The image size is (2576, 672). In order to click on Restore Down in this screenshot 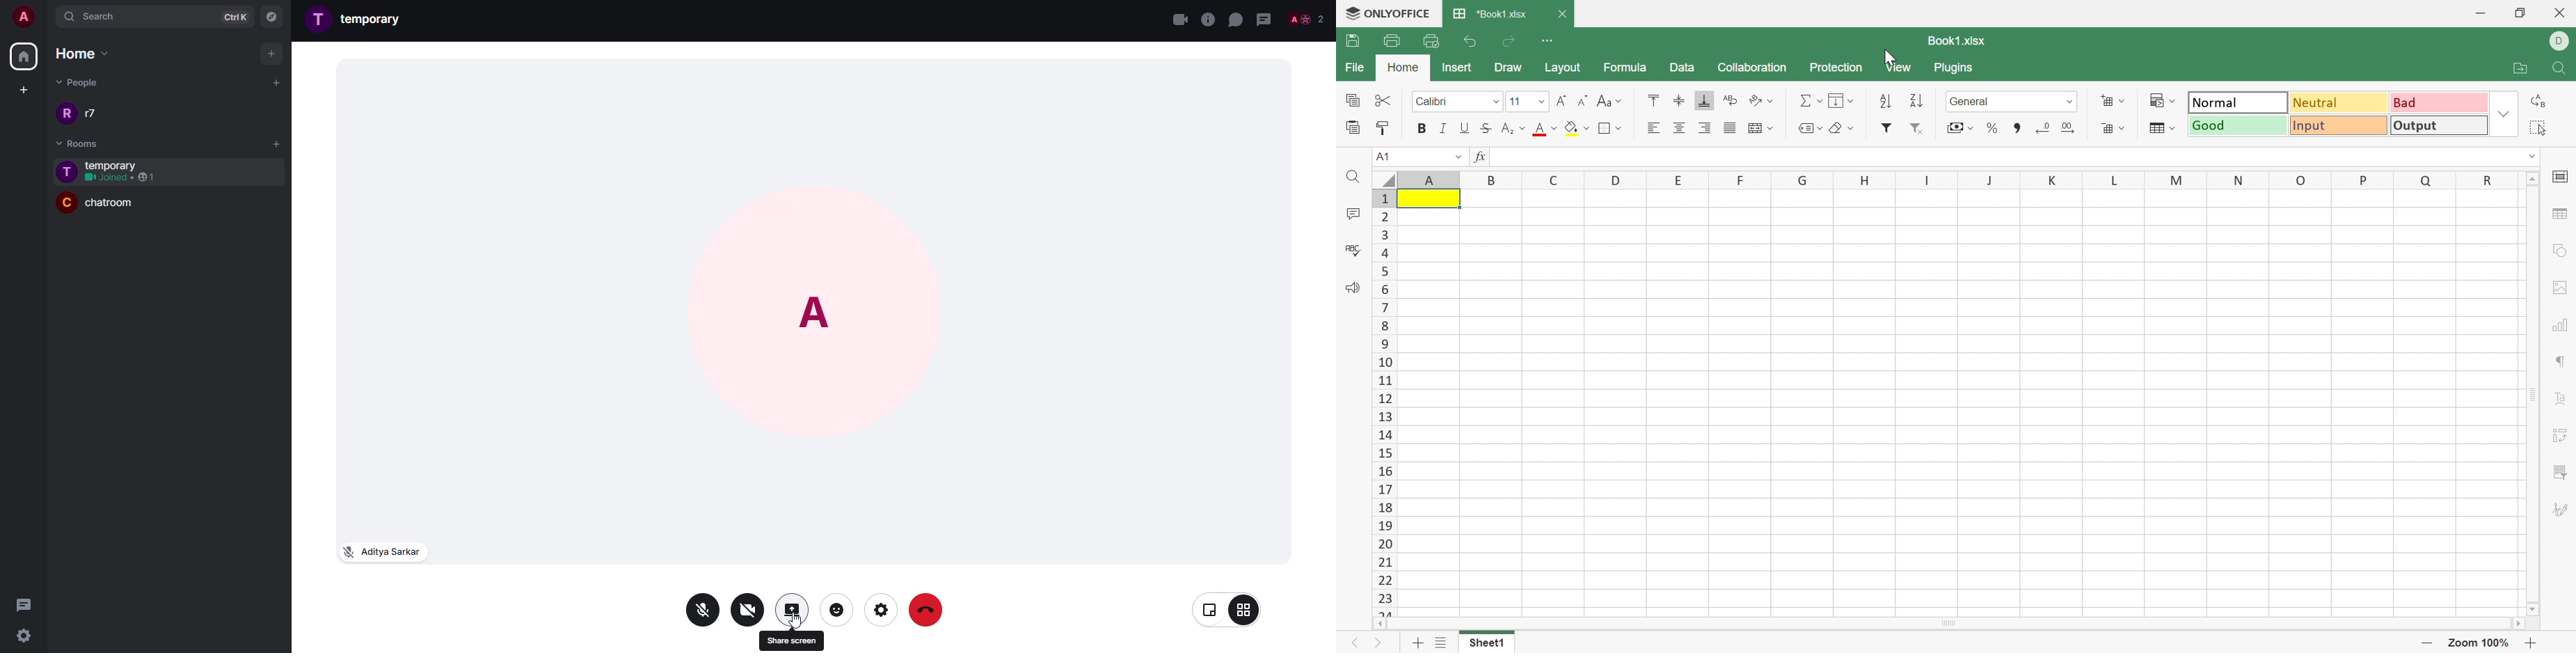, I will do `click(2522, 12)`.